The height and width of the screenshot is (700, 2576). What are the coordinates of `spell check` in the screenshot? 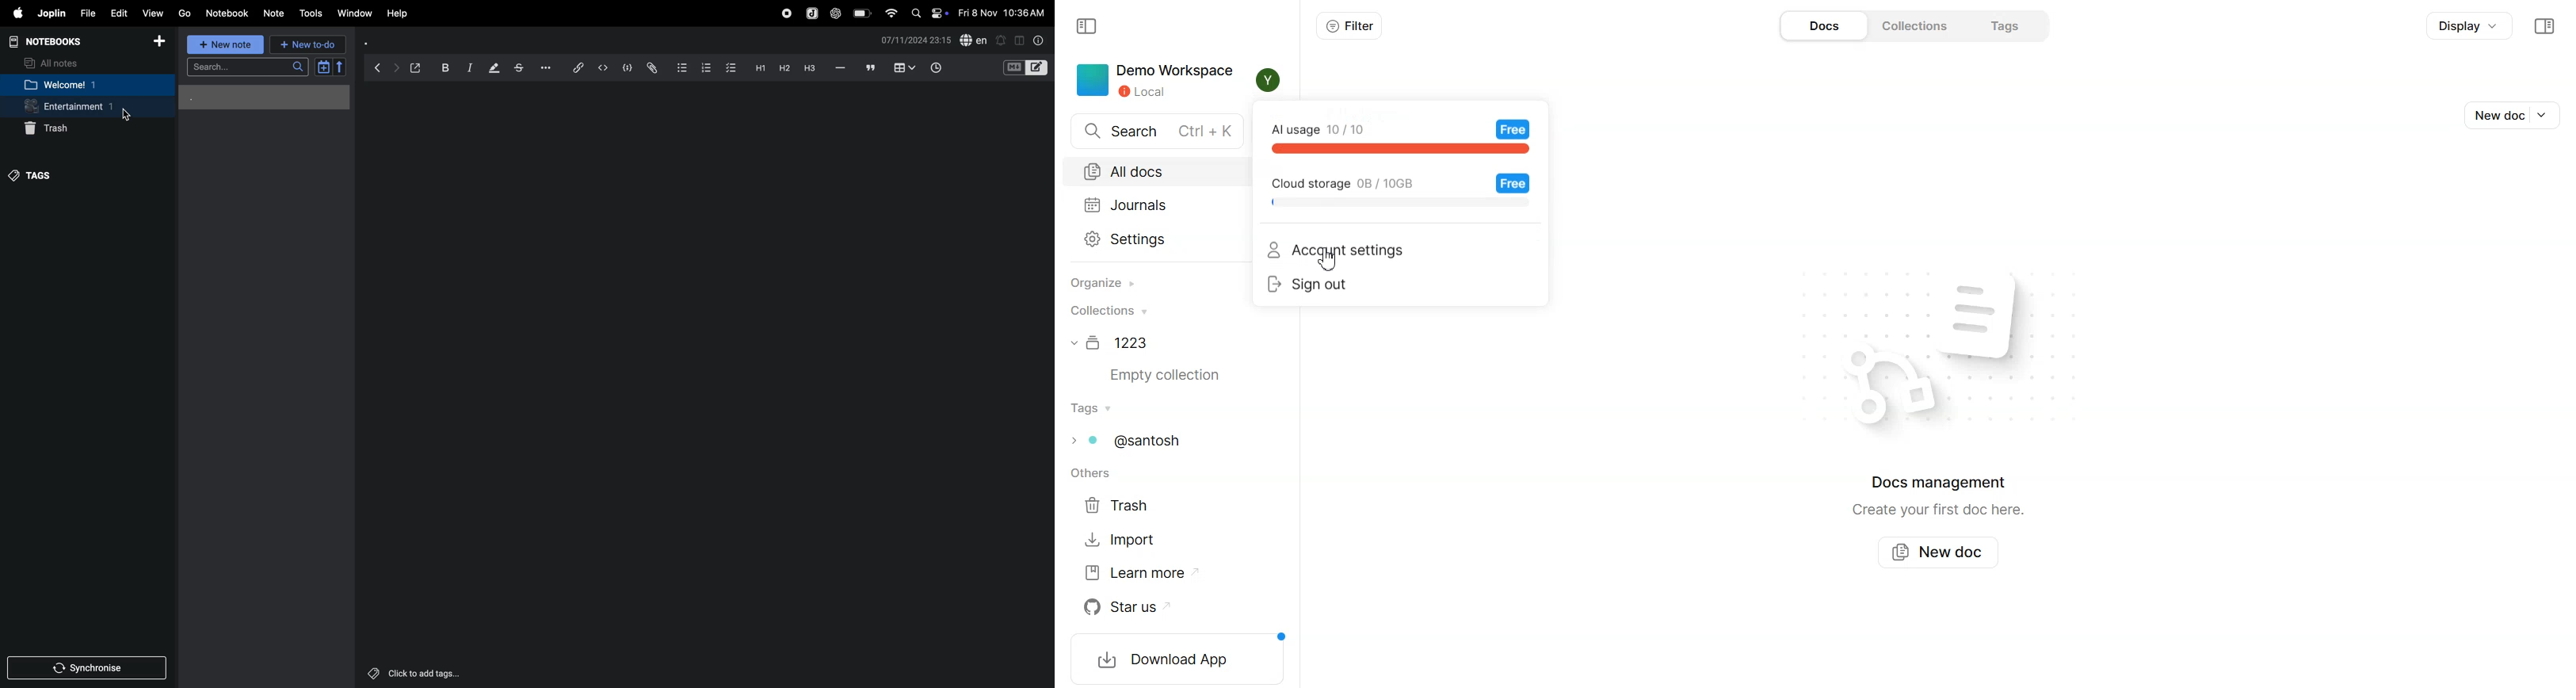 It's located at (975, 39).